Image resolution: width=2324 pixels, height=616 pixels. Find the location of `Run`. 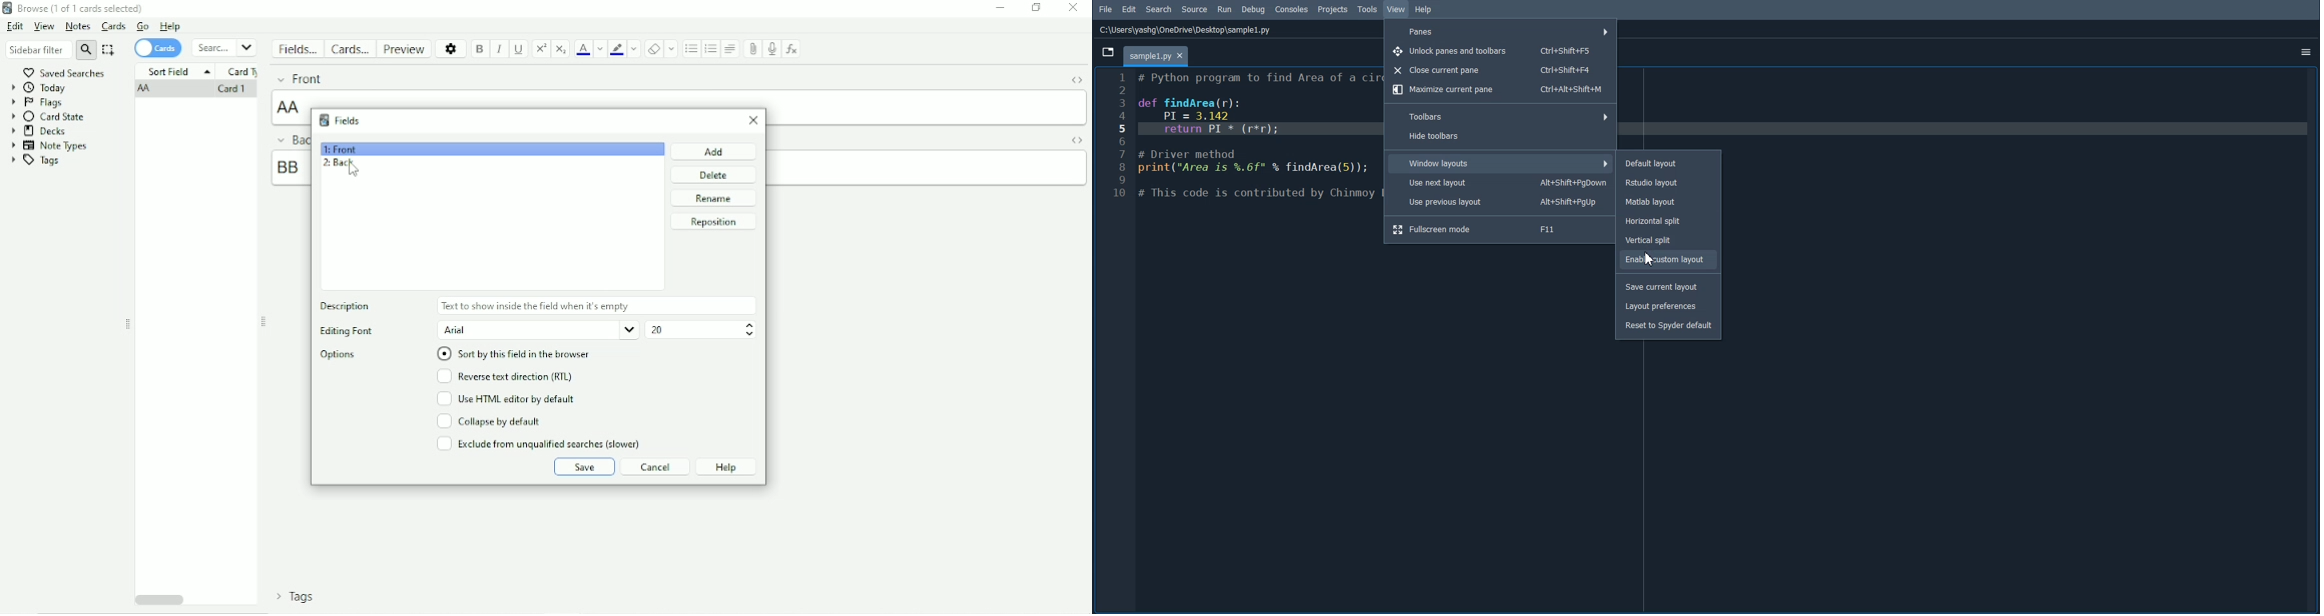

Run is located at coordinates (1224, 9).